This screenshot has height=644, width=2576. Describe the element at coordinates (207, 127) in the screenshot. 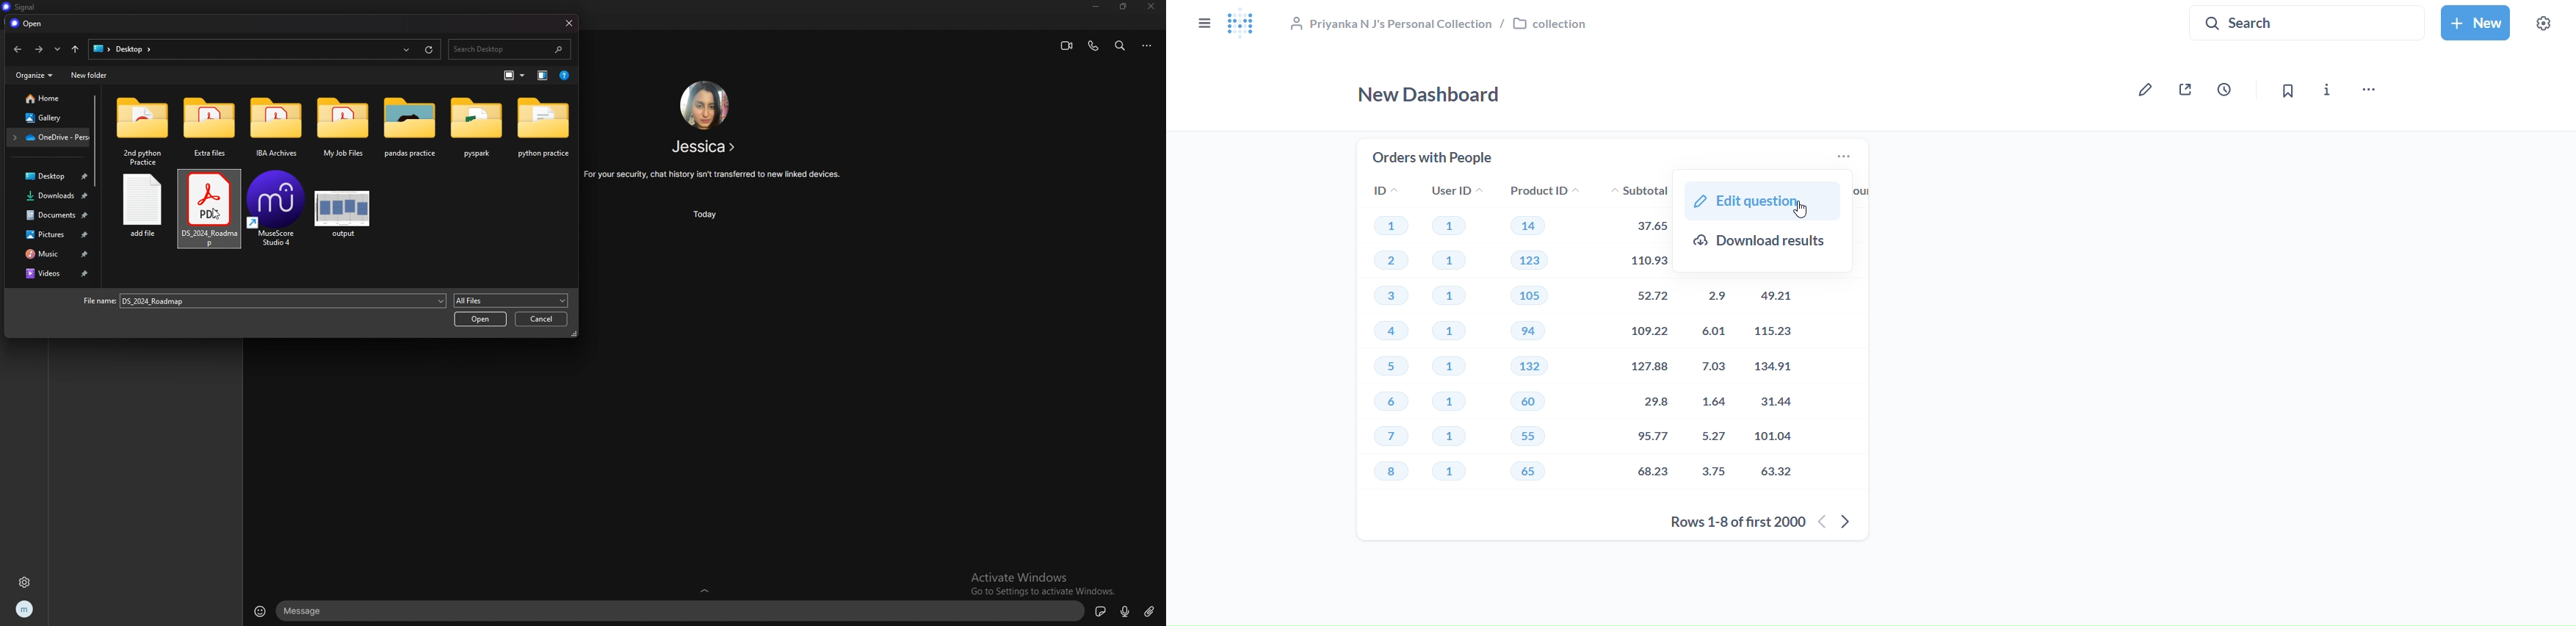

I see `folder` at that location.